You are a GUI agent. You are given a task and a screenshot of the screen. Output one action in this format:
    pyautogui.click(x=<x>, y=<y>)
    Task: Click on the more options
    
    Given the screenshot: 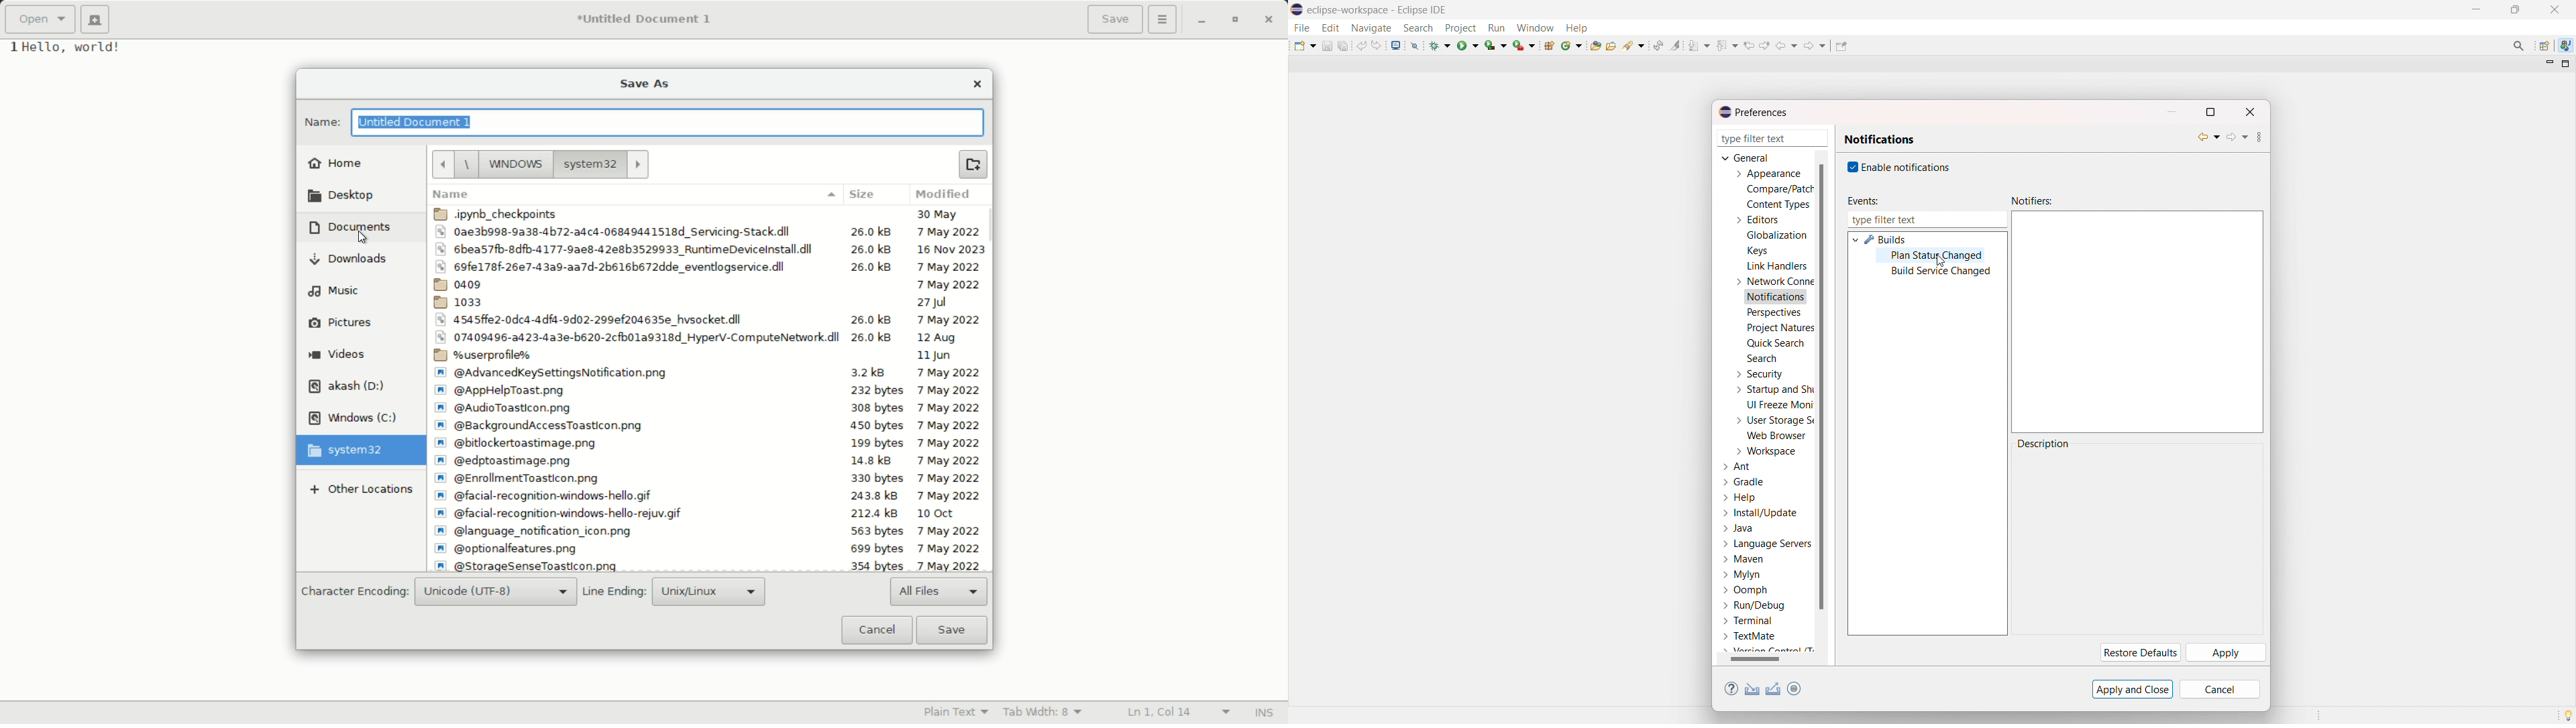 What is the action you would take?
    pyautogui.click(x=1163, y=19)
    